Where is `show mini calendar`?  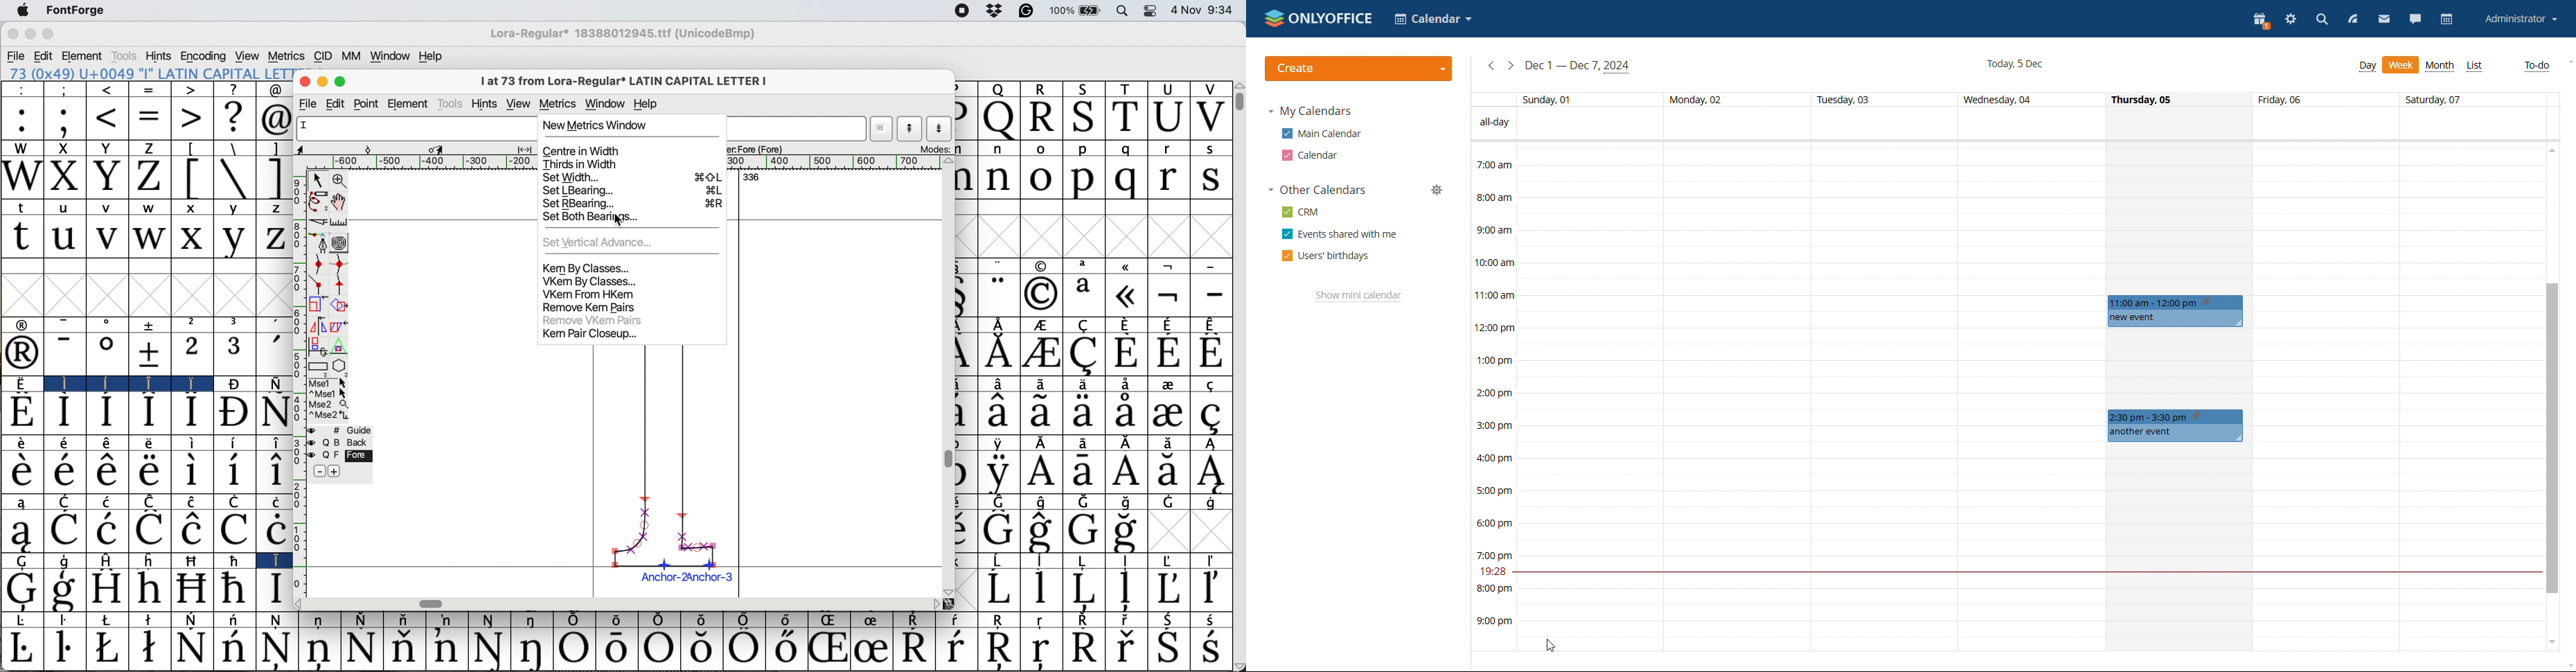
show mini calendar is located at coordinates (1359, 296).